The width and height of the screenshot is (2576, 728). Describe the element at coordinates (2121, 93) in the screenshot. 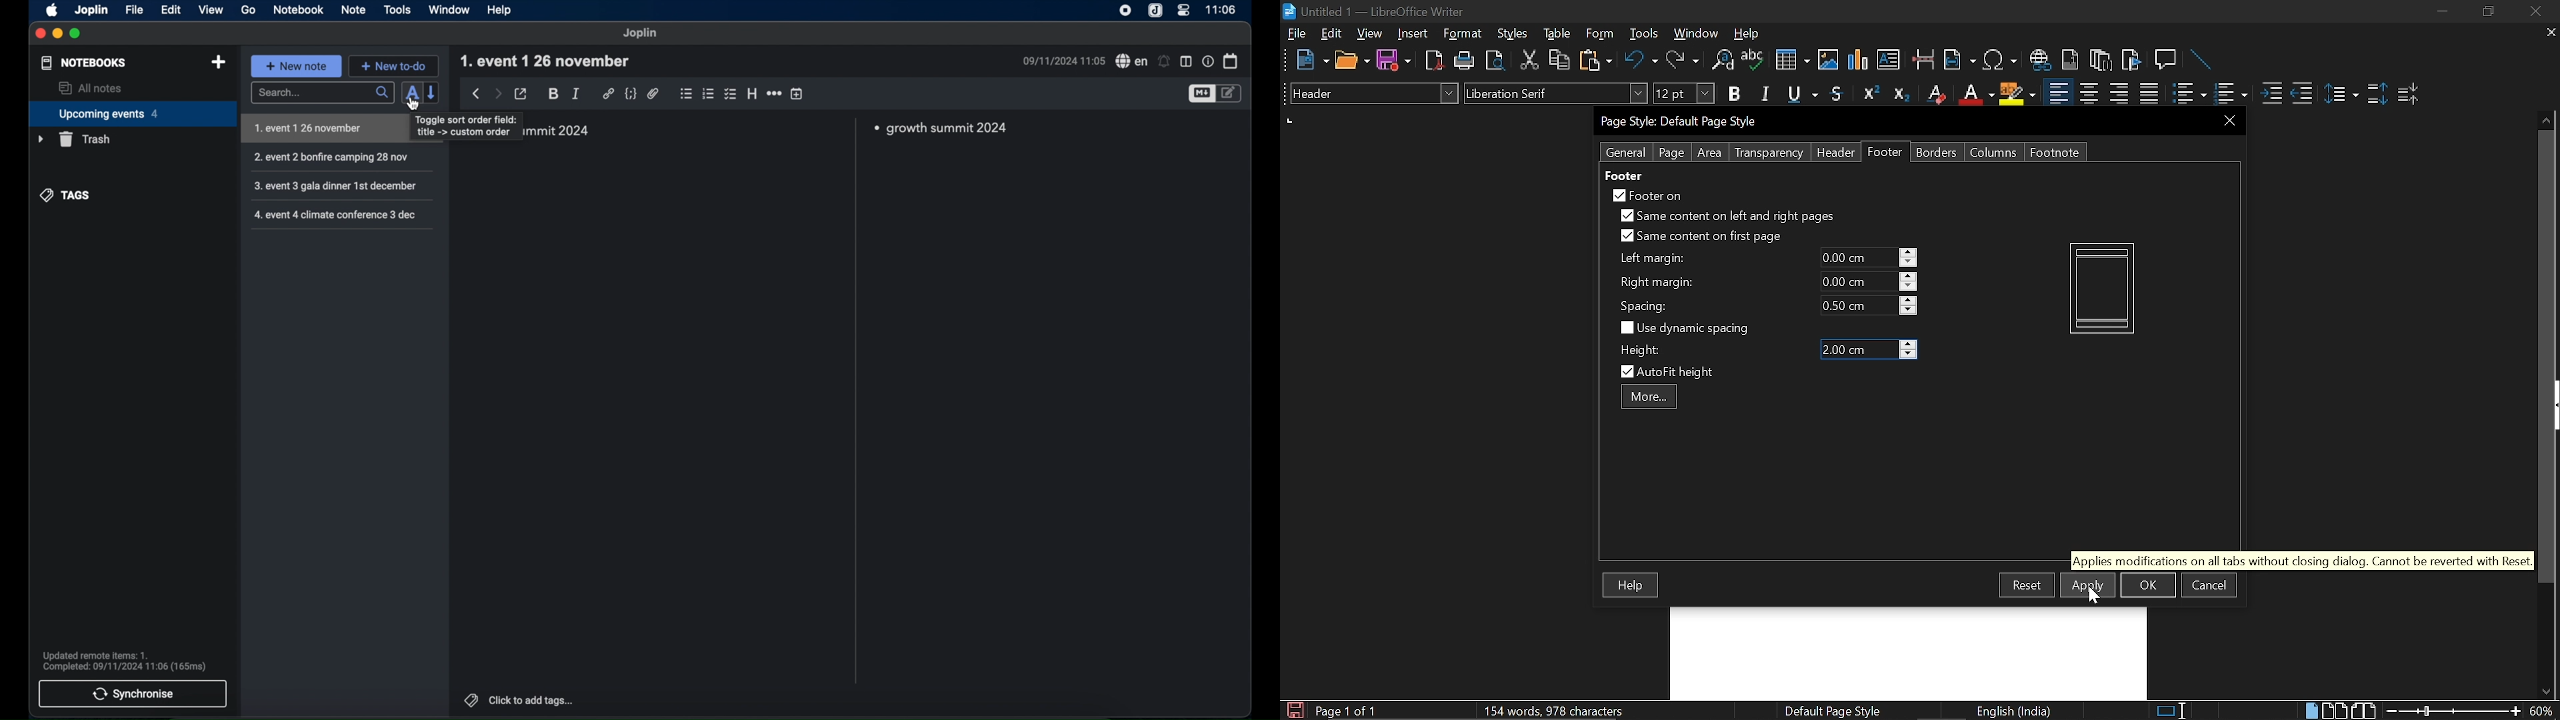

I see `Align right` at that location.